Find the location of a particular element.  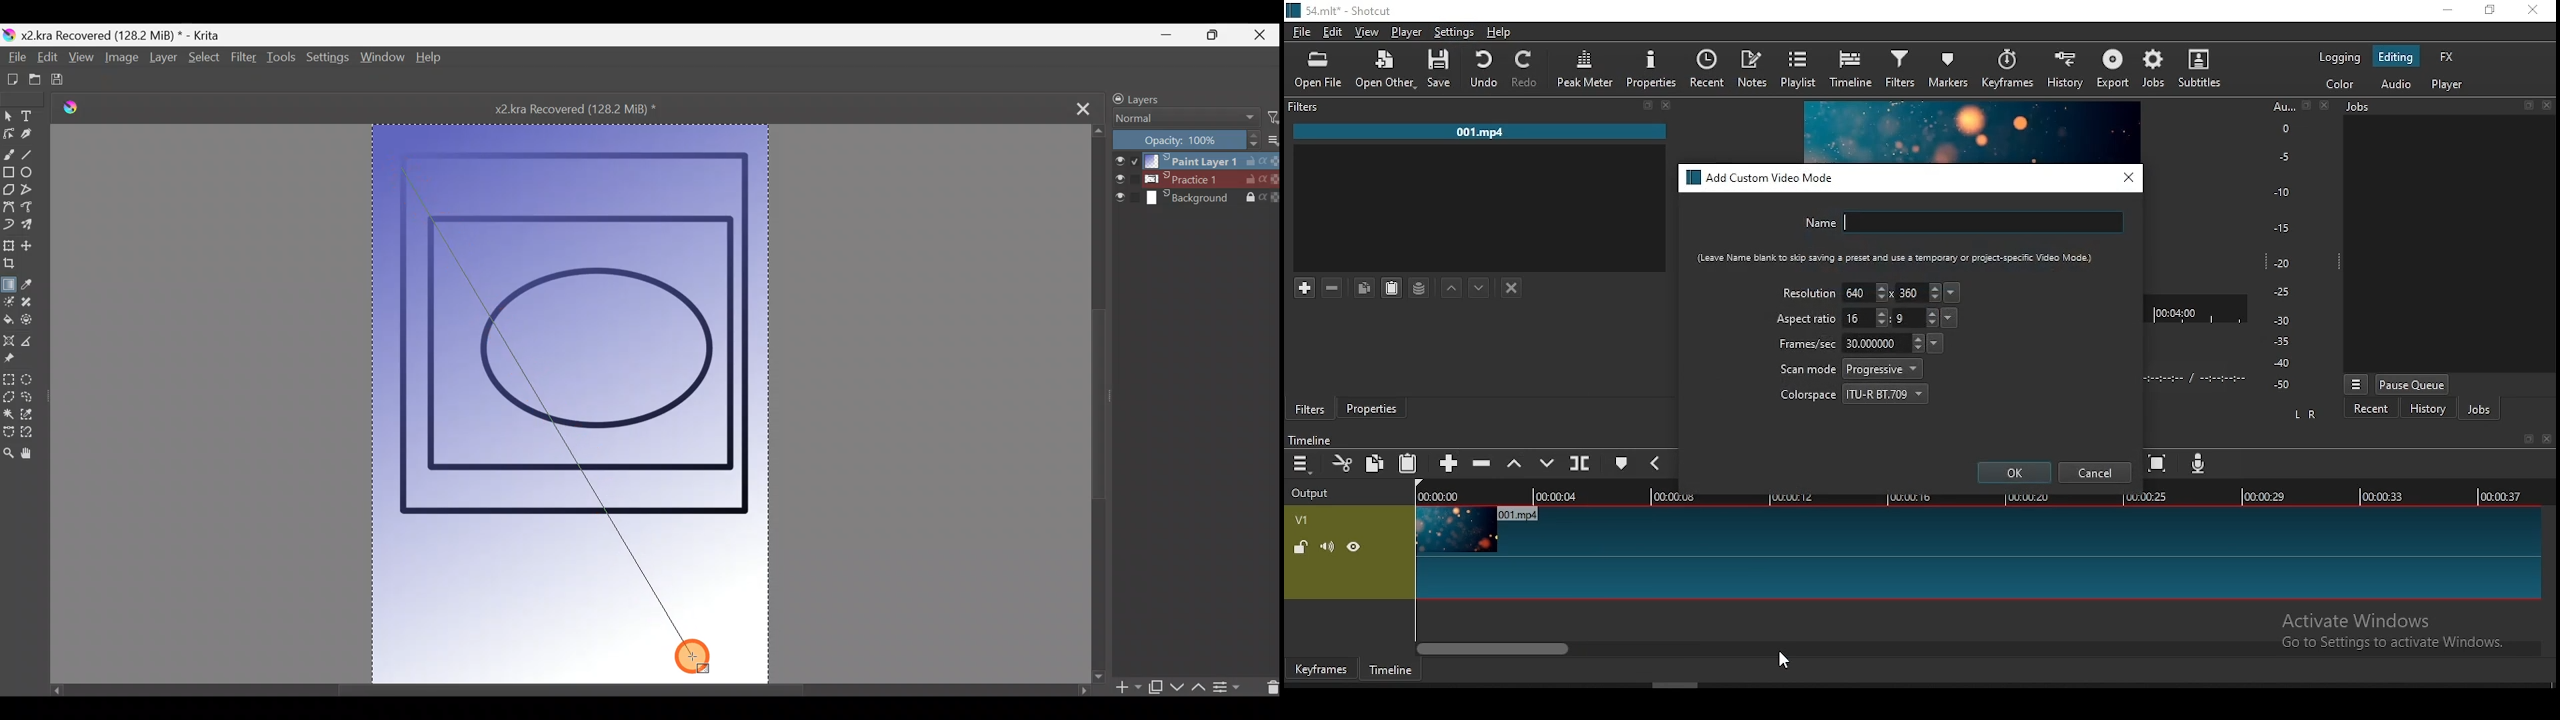

resolution presets is located at coordinates (1954, 293).